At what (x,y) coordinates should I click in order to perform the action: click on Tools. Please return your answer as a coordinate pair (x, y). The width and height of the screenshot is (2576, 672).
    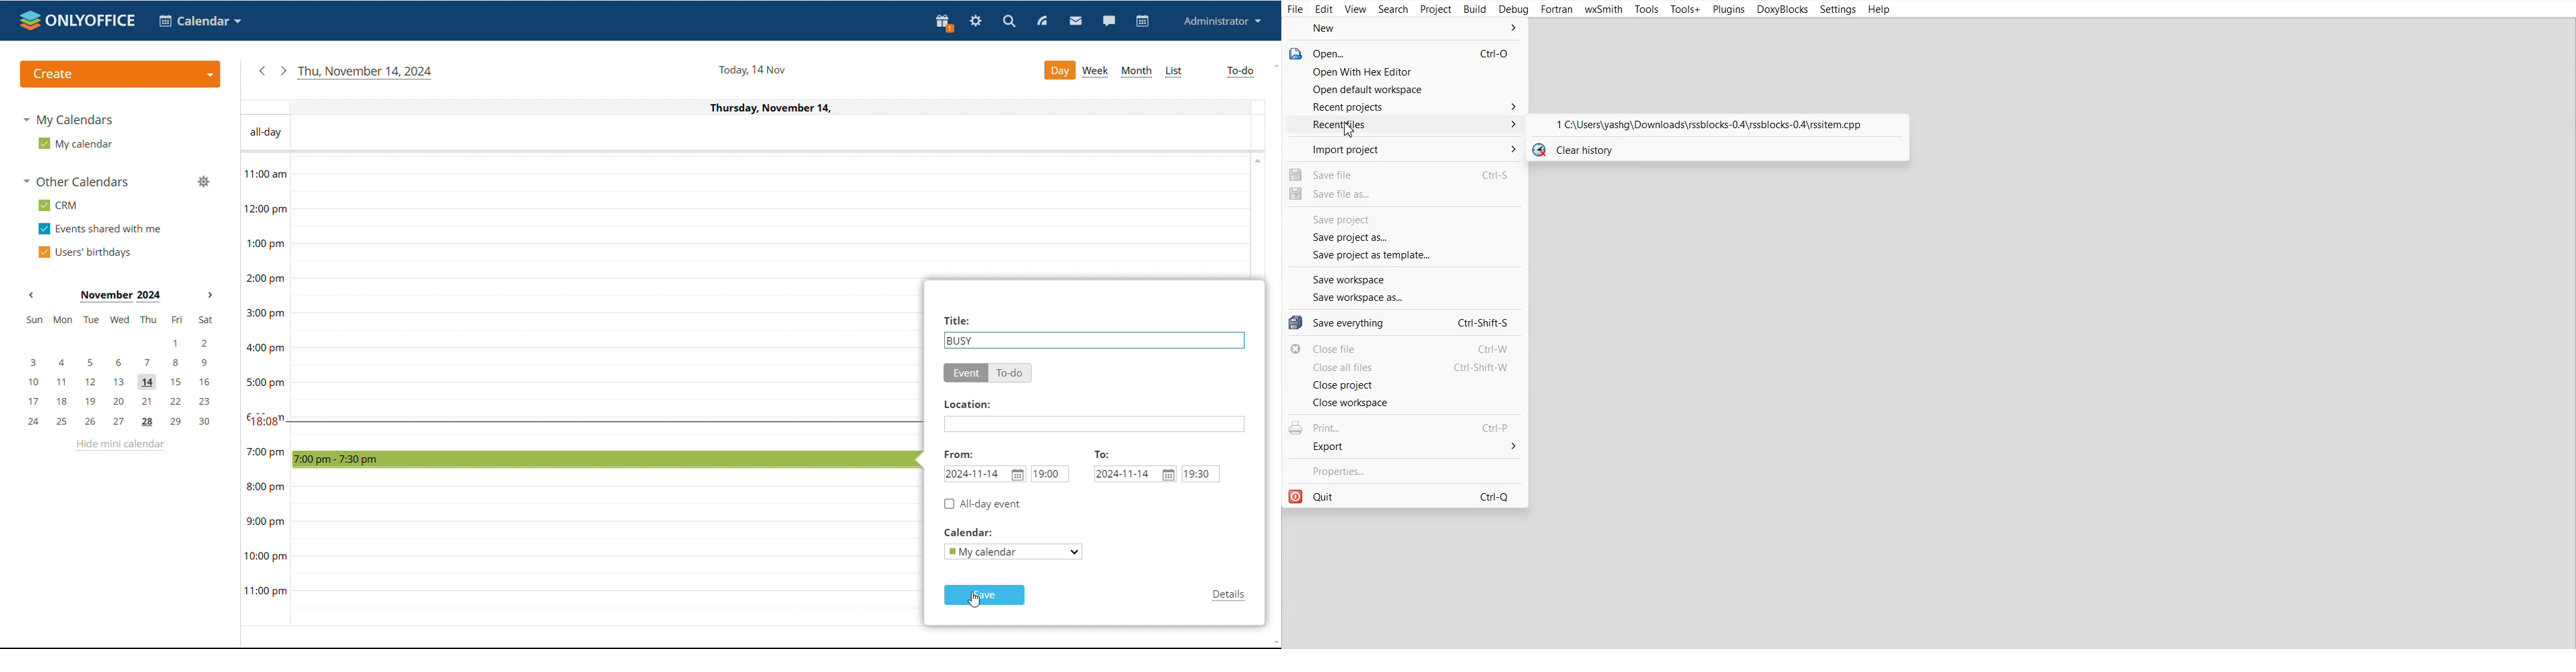
    Looking at the image, I should click on (1646, 10).